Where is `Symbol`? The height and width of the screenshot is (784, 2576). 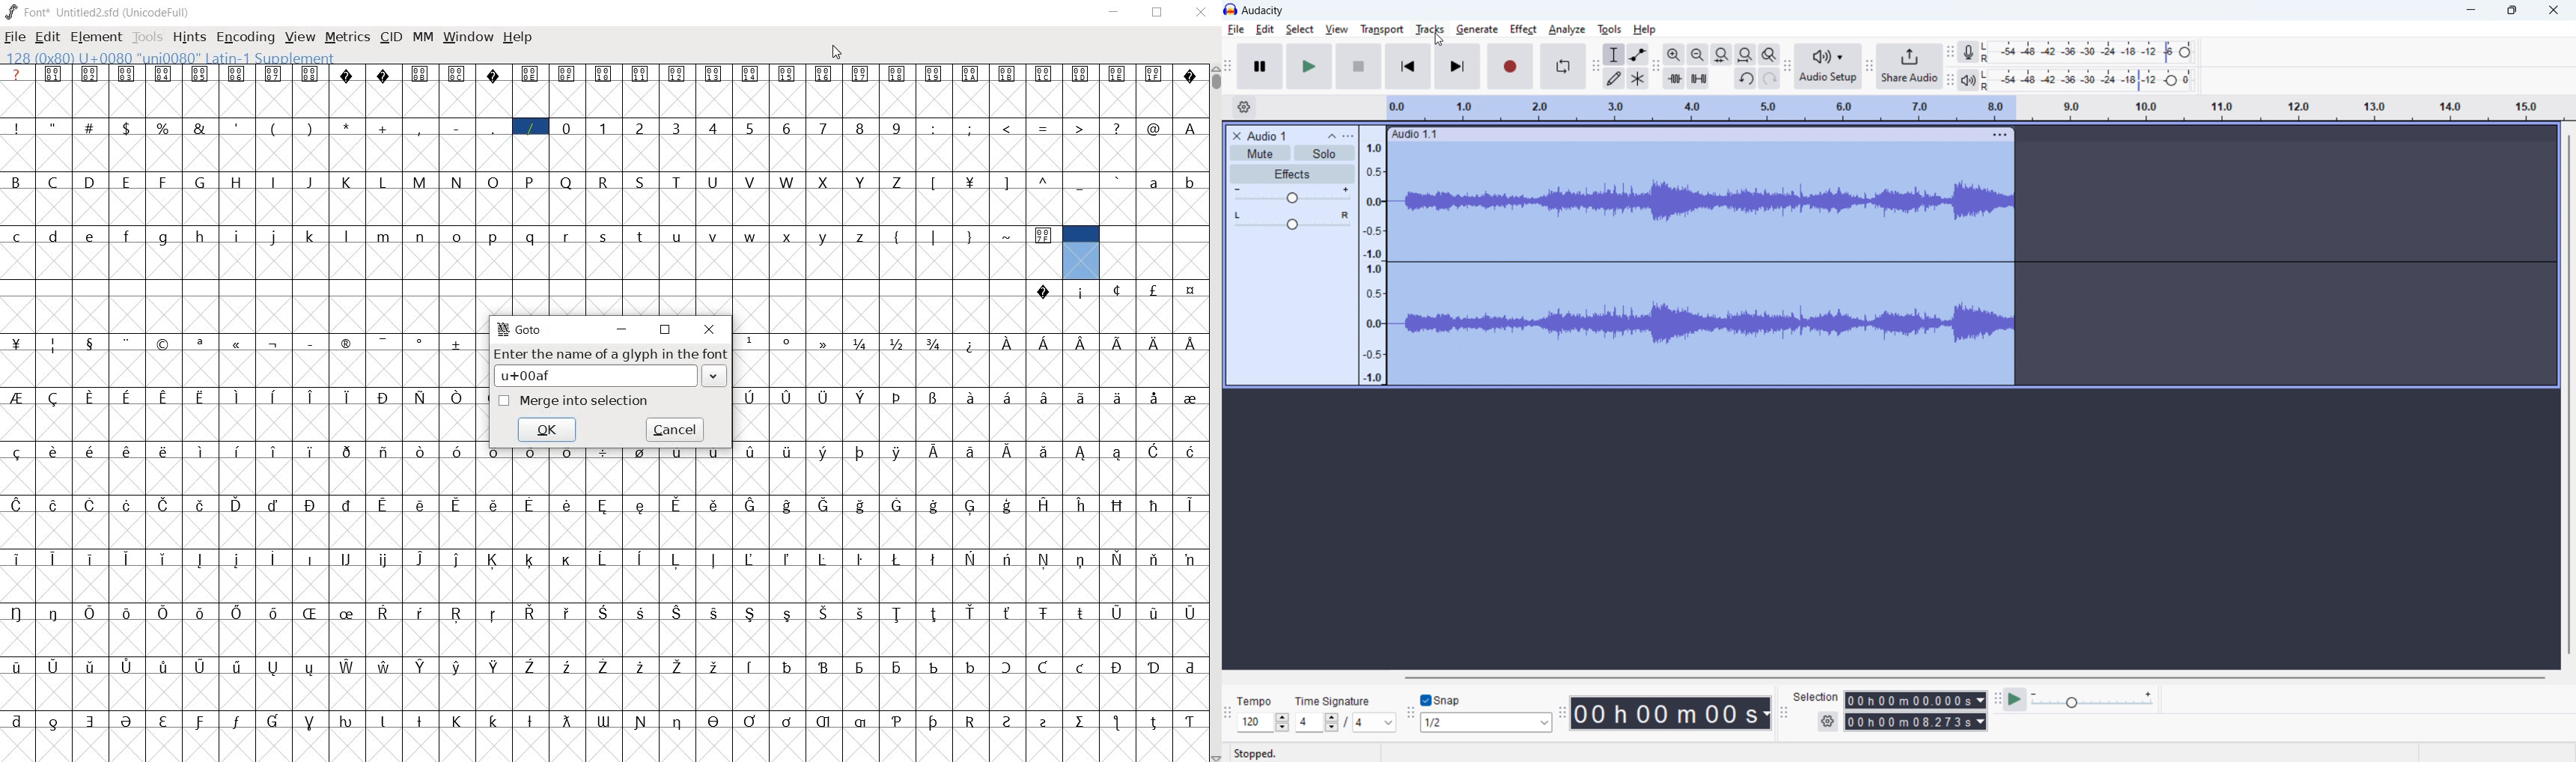 Symbol is located at coordinates (308, 74).